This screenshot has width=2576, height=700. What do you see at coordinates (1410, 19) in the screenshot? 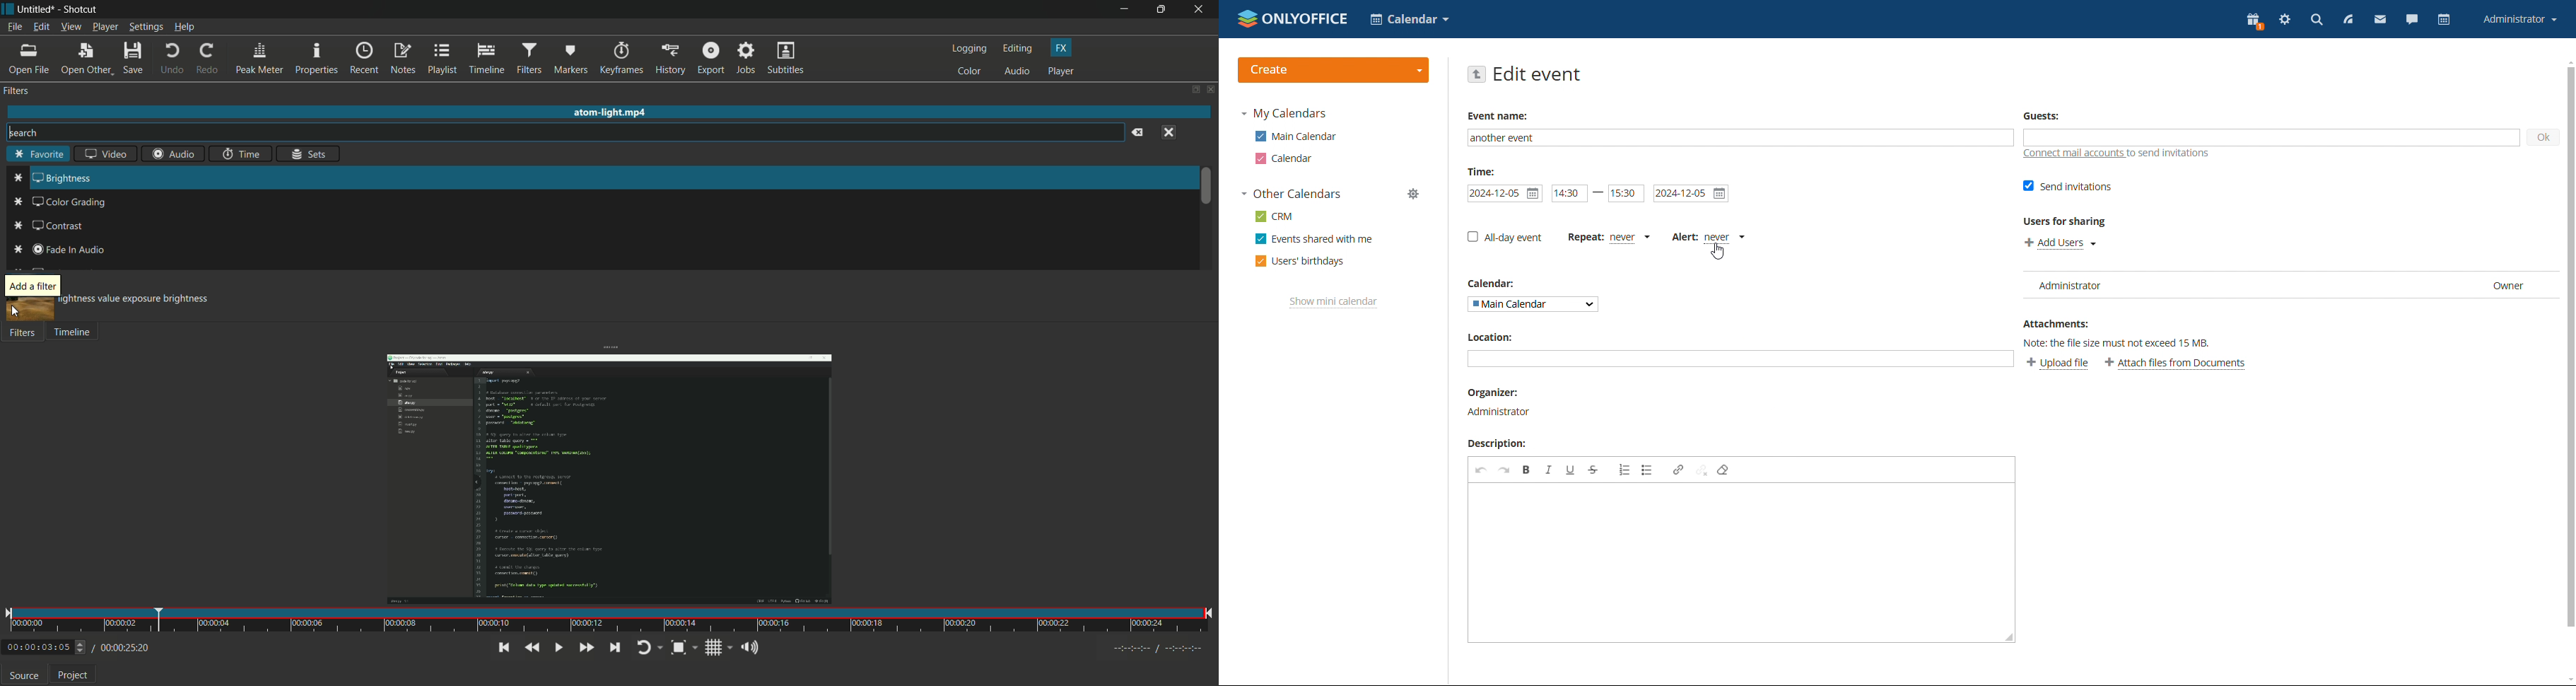
I see `select calendar` at bounding box center [1410, 19].